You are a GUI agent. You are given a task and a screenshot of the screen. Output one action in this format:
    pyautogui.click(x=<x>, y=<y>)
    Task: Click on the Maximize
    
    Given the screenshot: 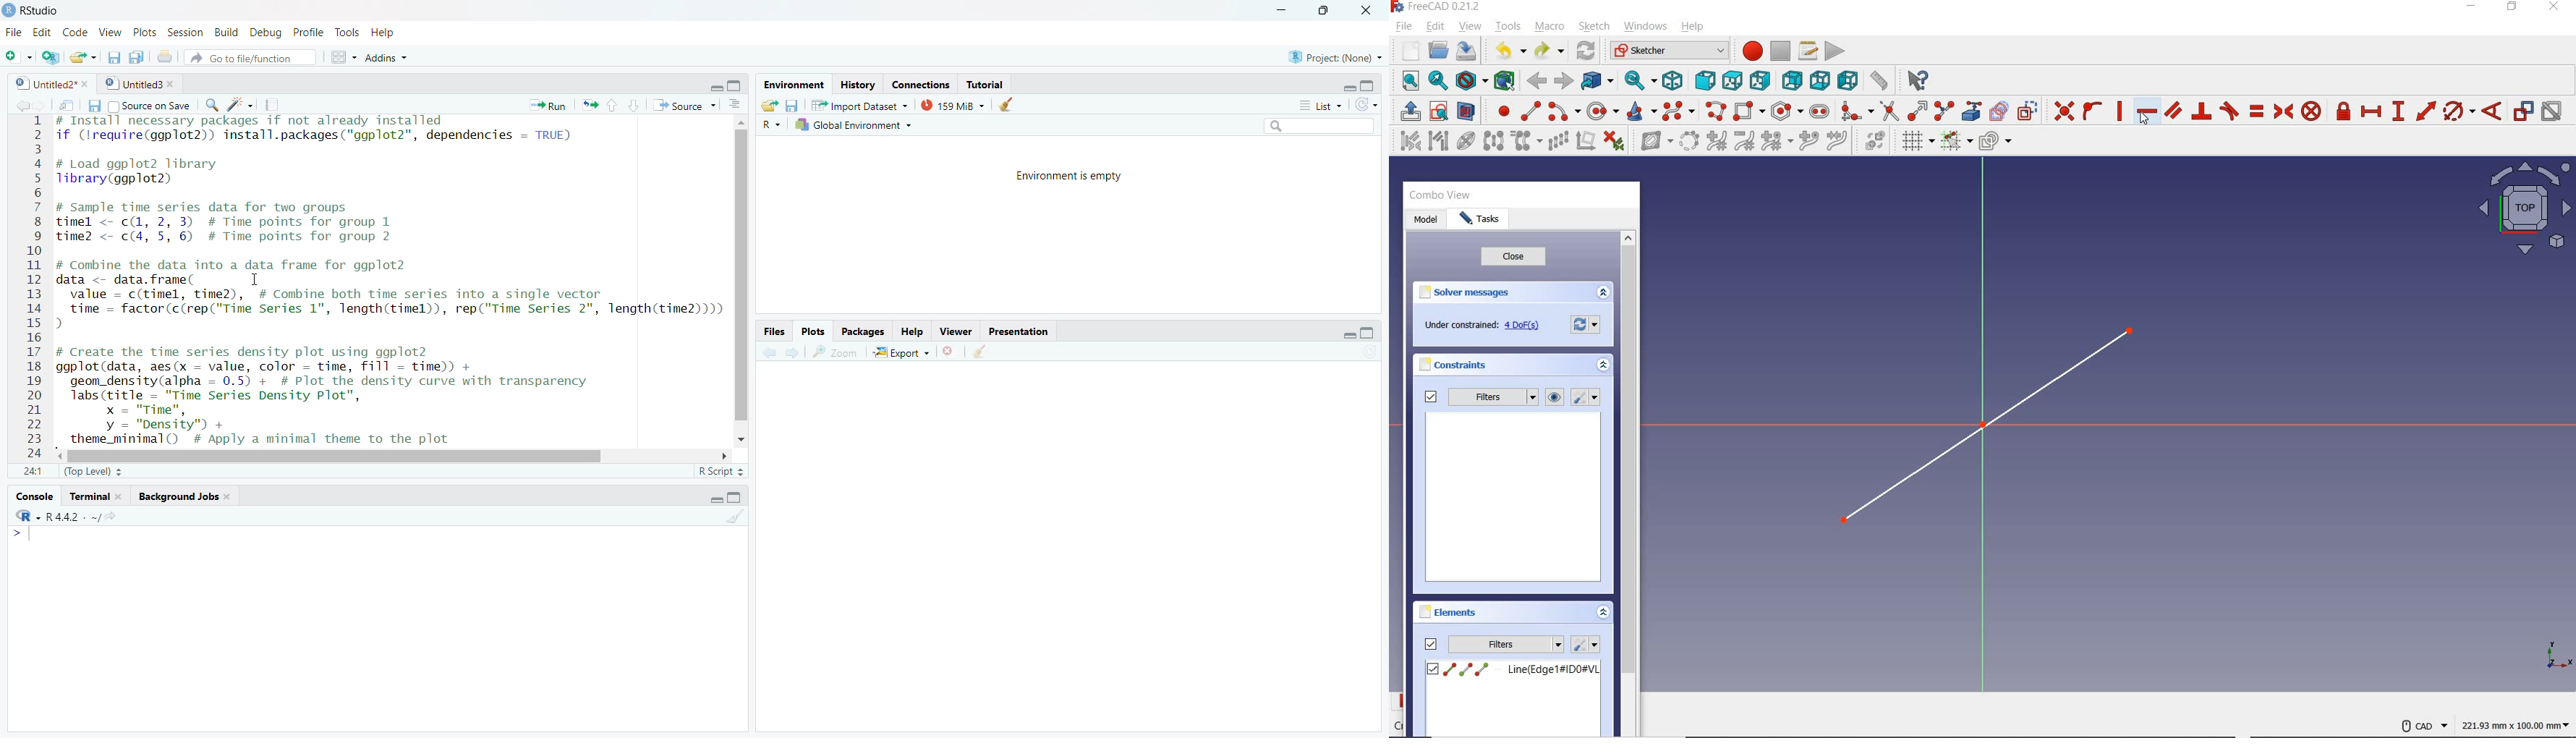 What is the action you would take?
    pyautogui.click(x=1368, y=85)
    